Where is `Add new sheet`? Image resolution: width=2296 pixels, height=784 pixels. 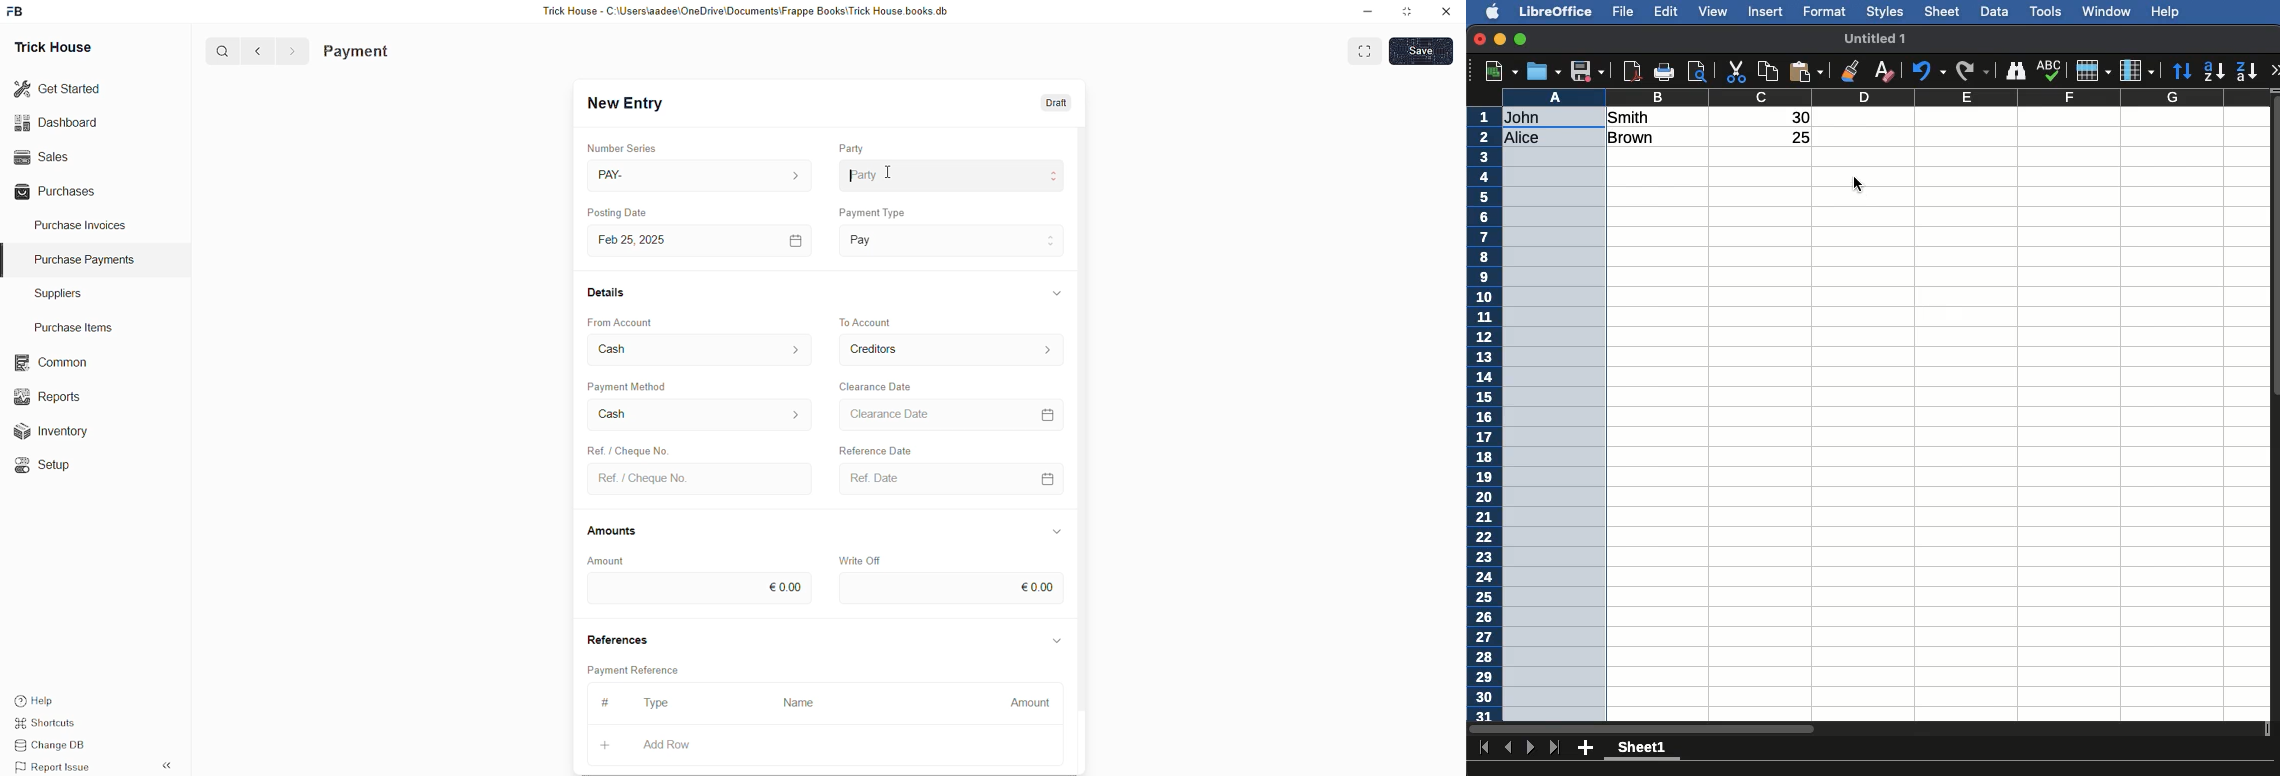 Add new sheet is located at coordinates (1584, 748).